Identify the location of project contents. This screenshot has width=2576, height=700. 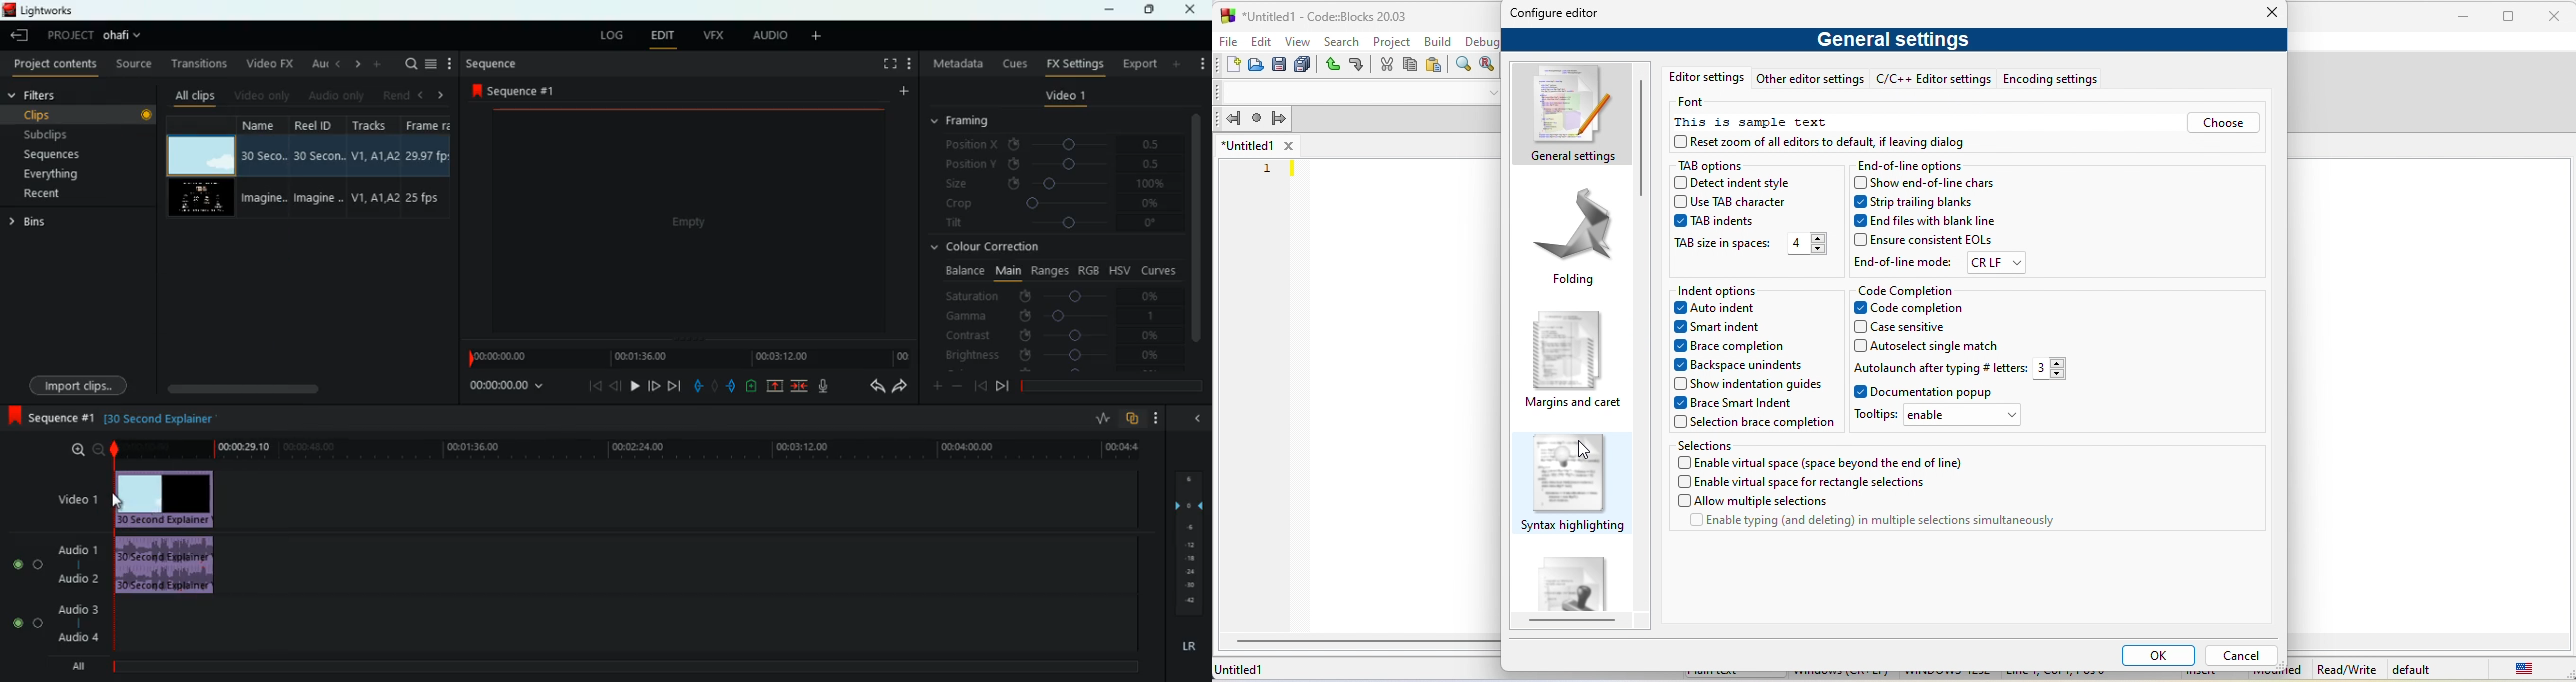
(53, 65).